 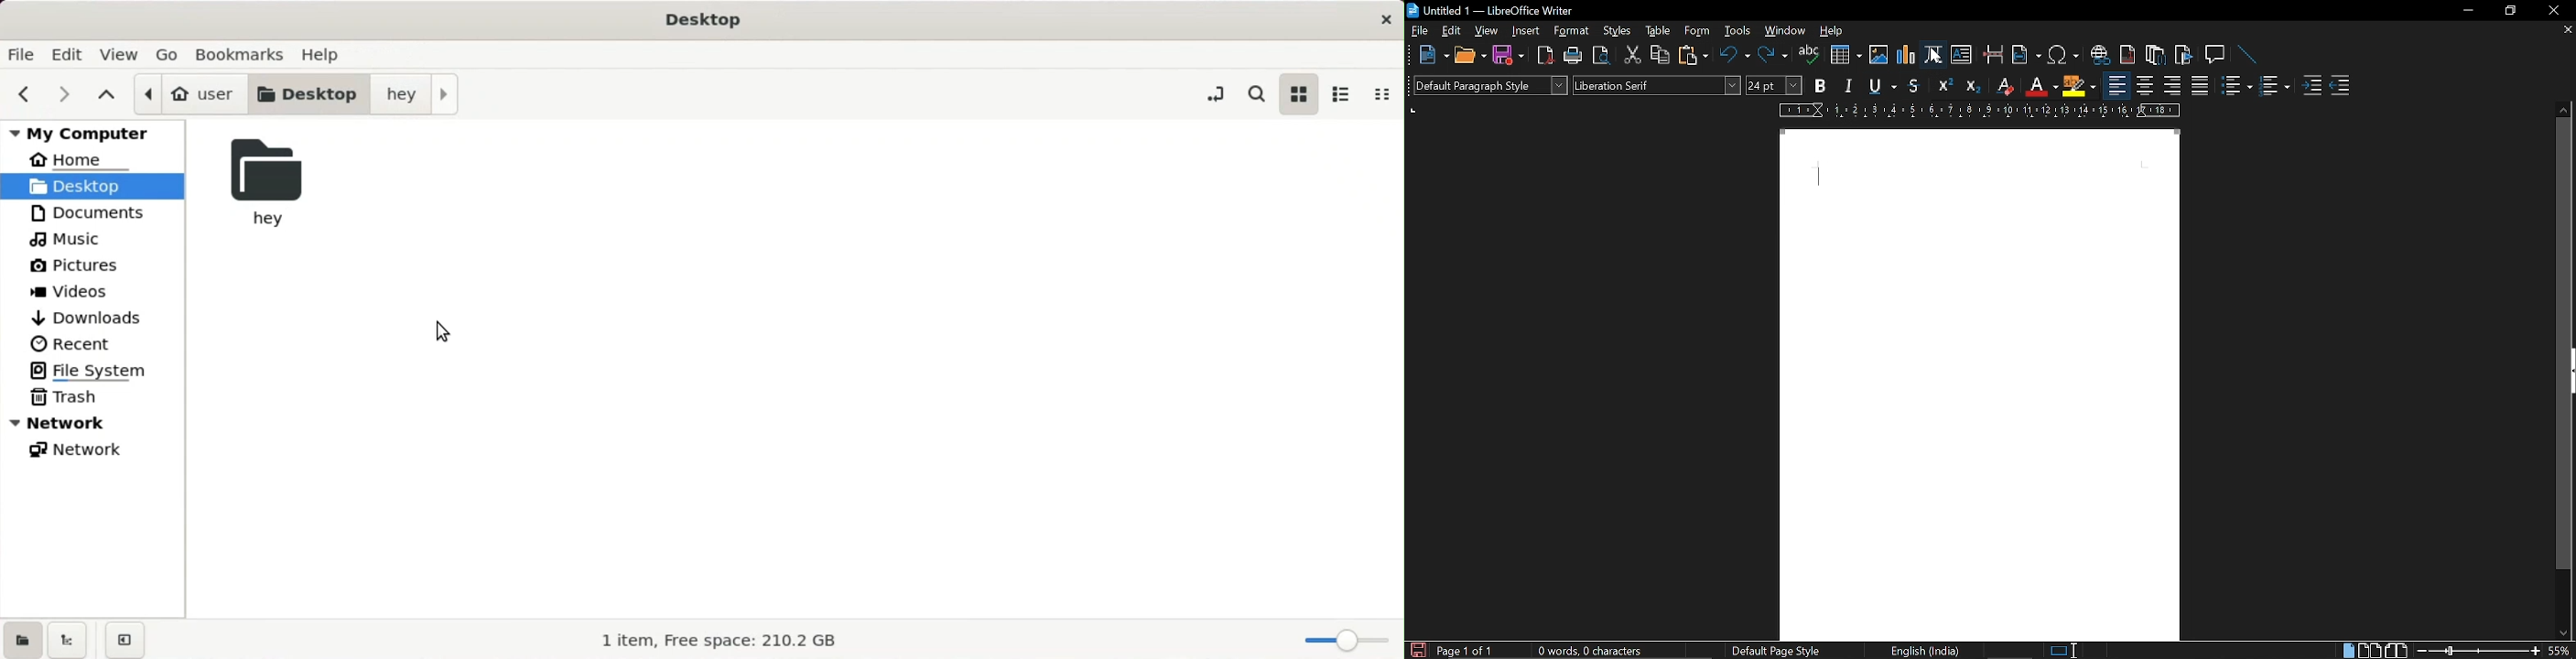 I want to click on insert text, so click(x=1963, y=56).